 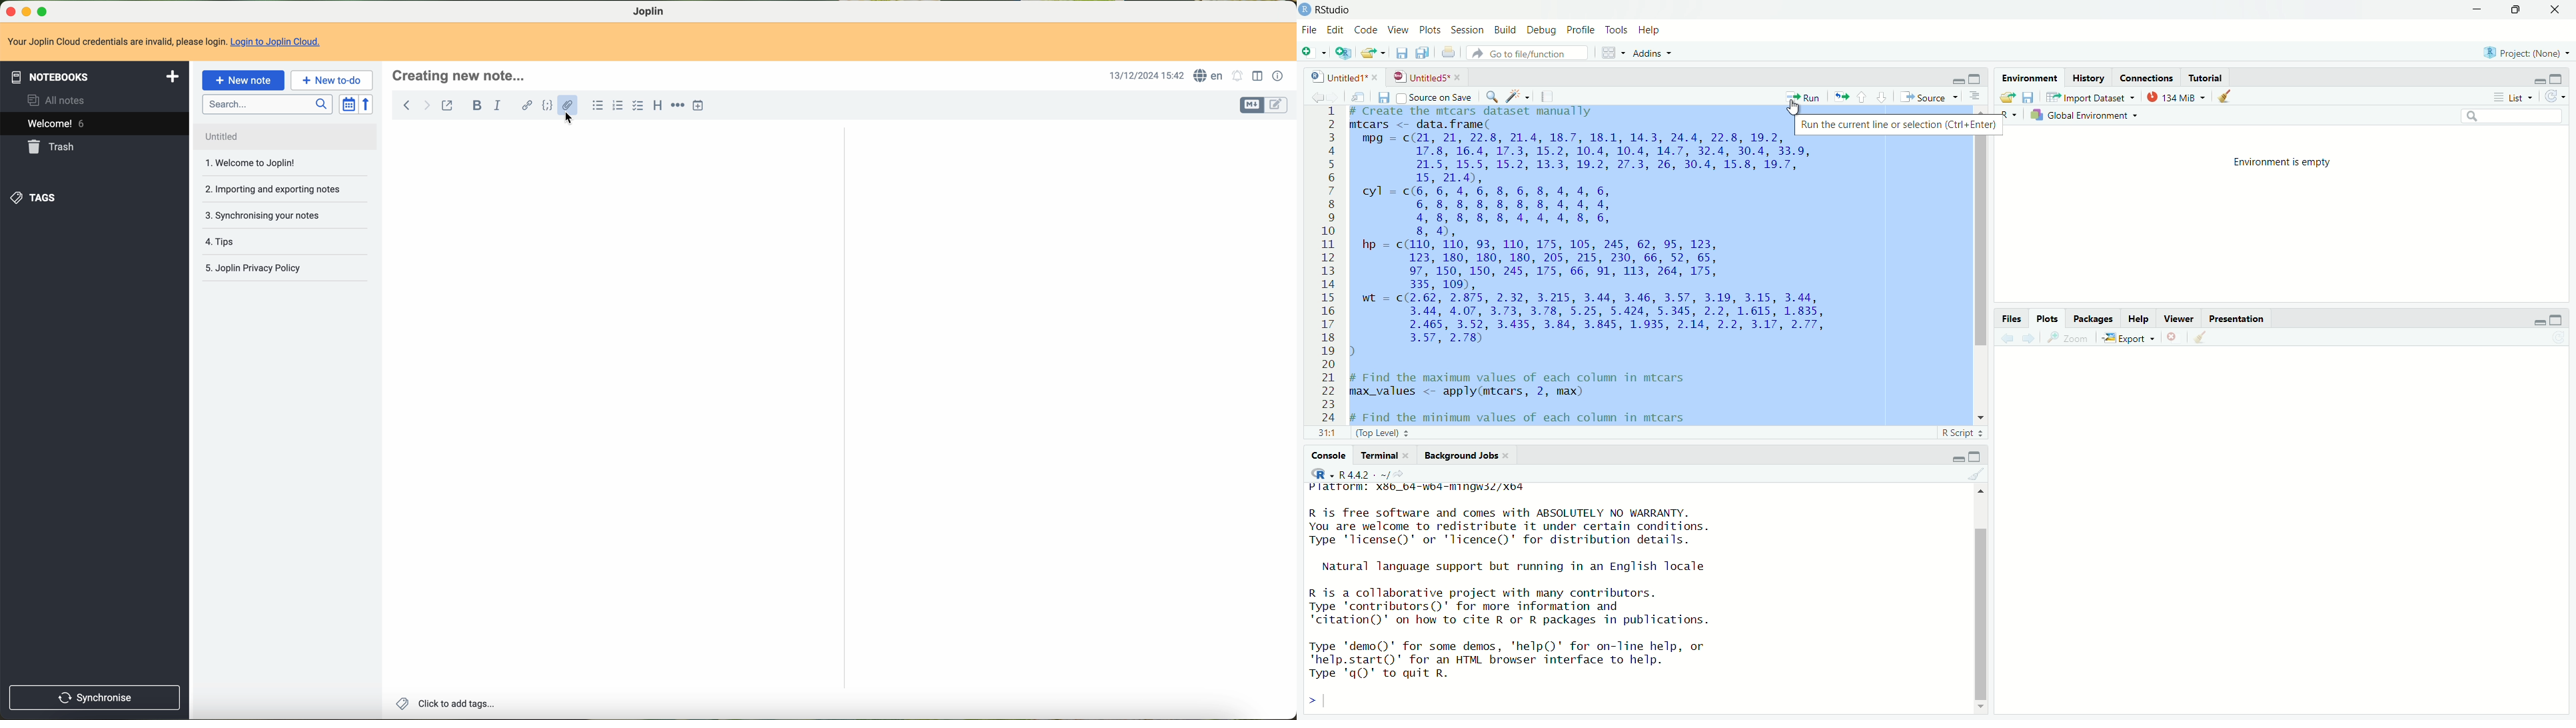 What do you see at coordinates (95, 124) in the screenshot?
I see `welcome` at bounding box center [95, 124].